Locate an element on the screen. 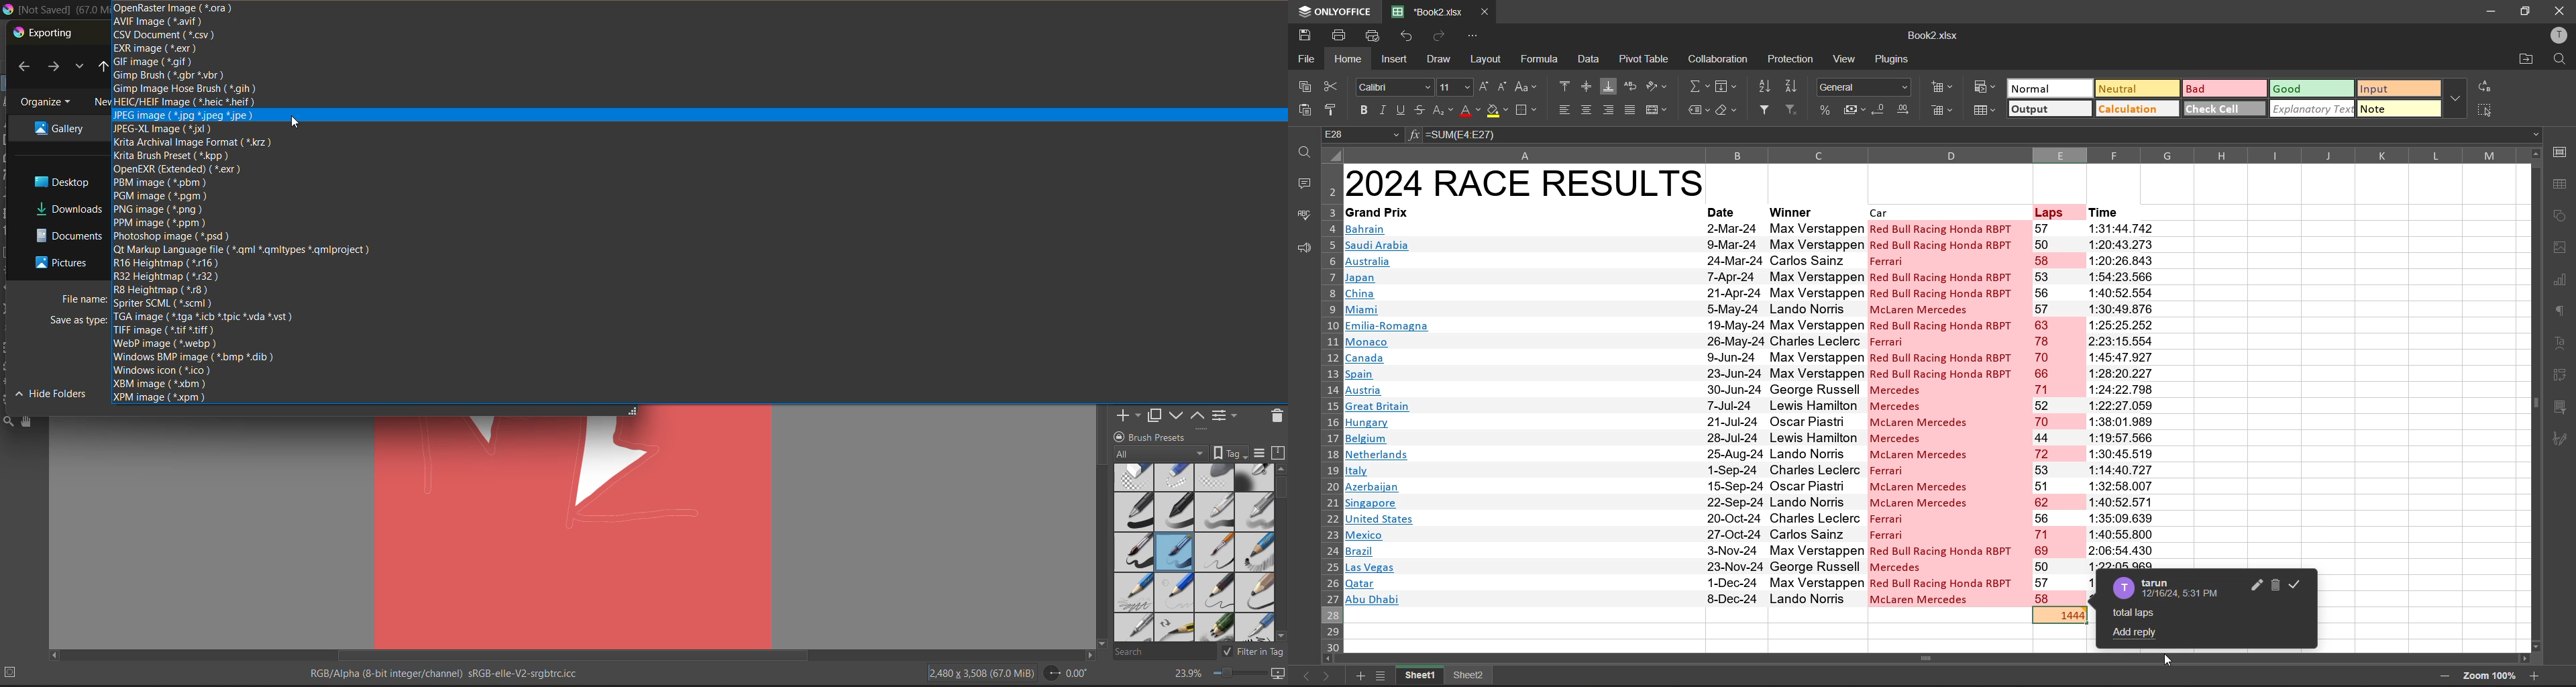 The width and height of the screenshot is (2576, 700). vertical scroll bar is located at coordinates (1098, 527).